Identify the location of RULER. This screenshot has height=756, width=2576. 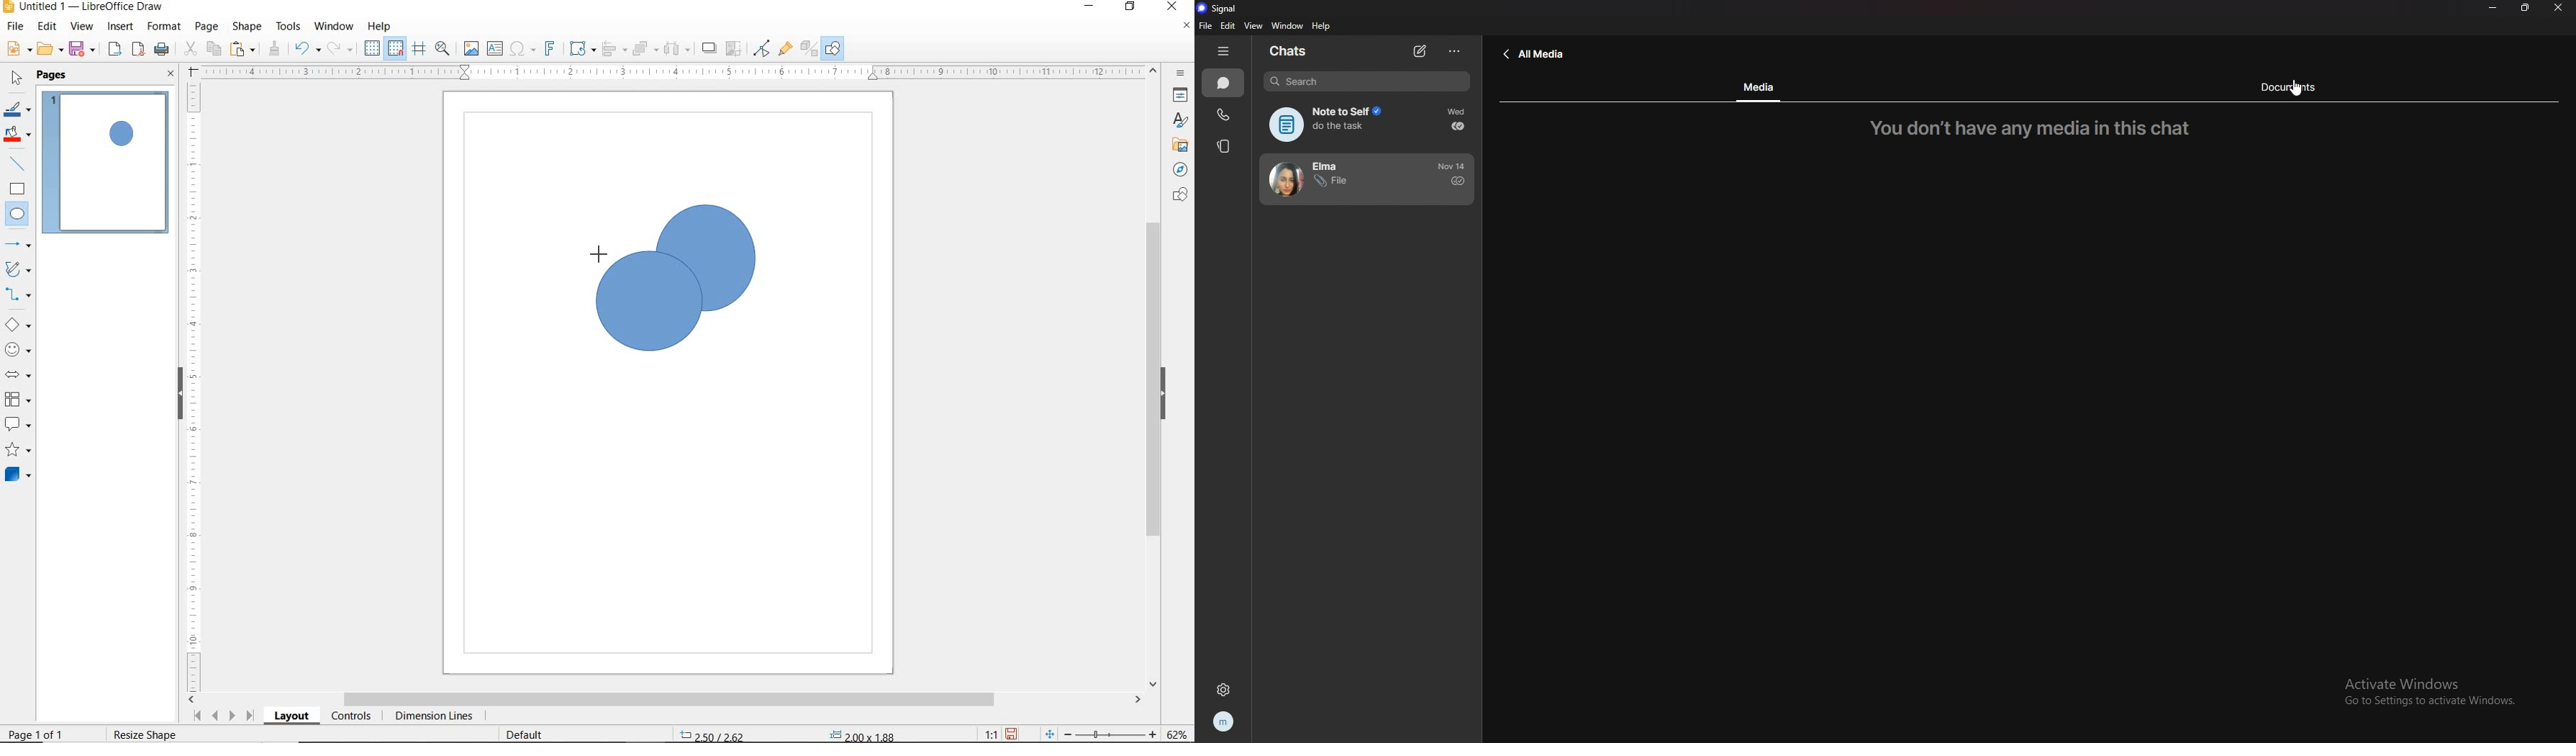
(674, 73).